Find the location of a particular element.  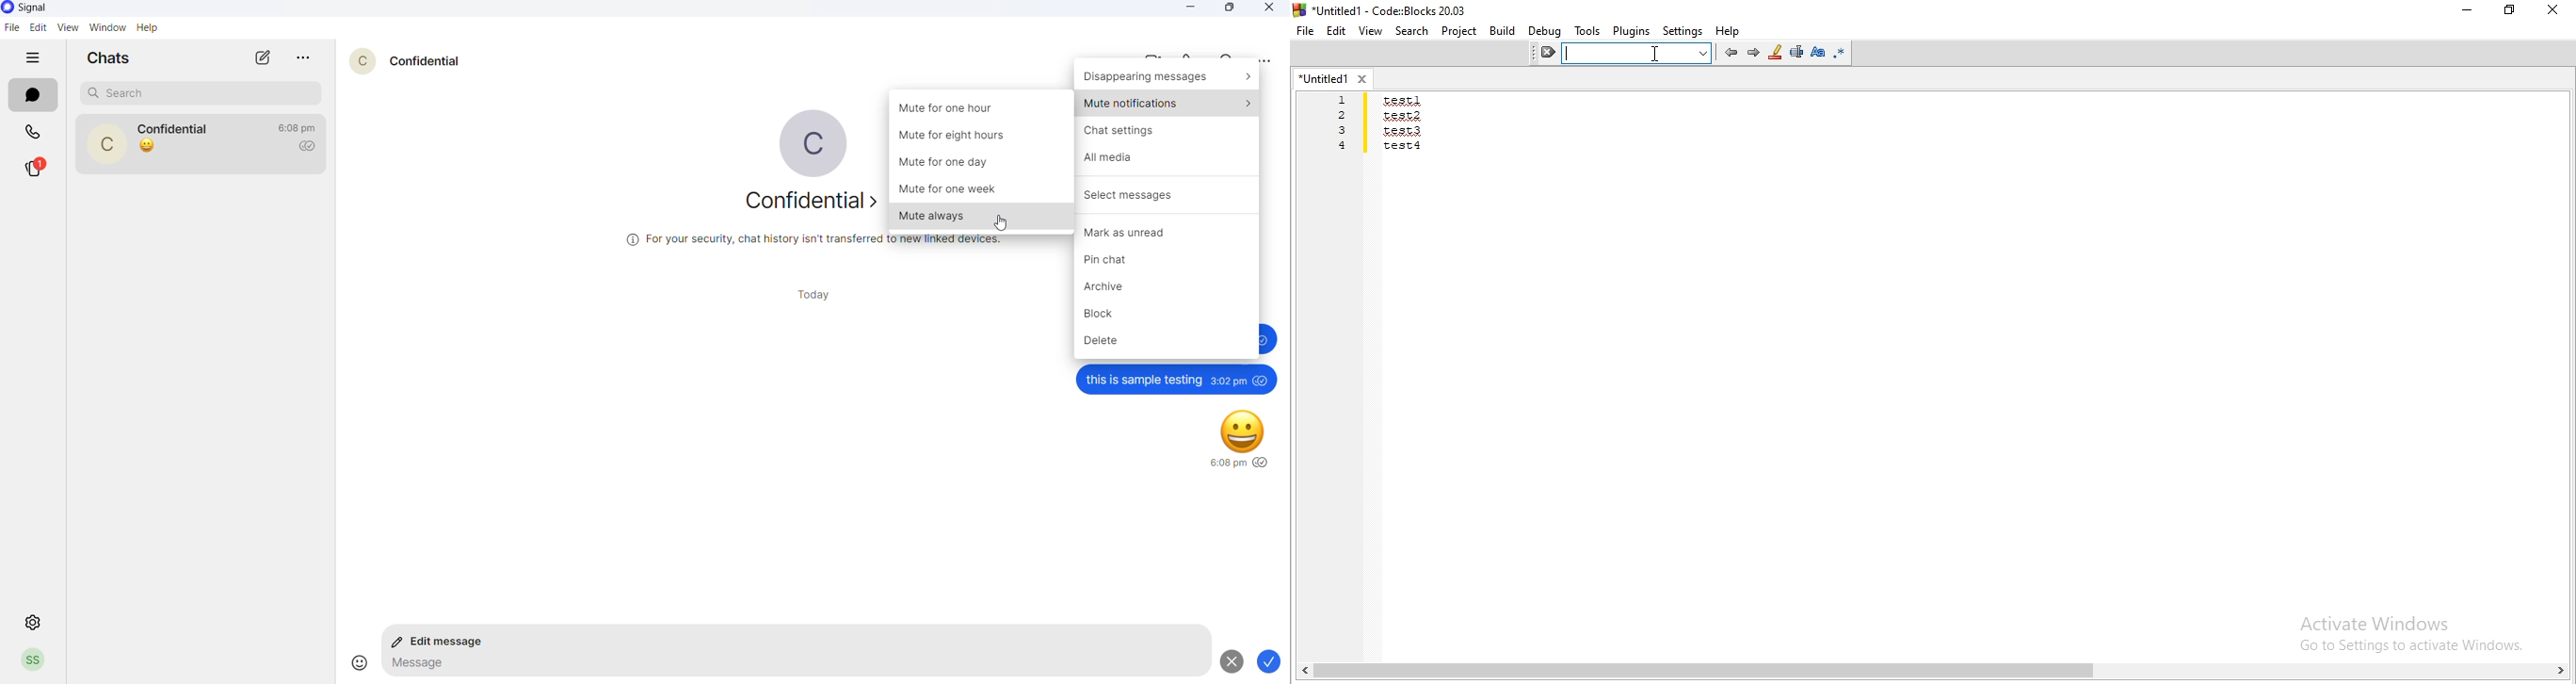

calls is located at coordinates (33, 131).